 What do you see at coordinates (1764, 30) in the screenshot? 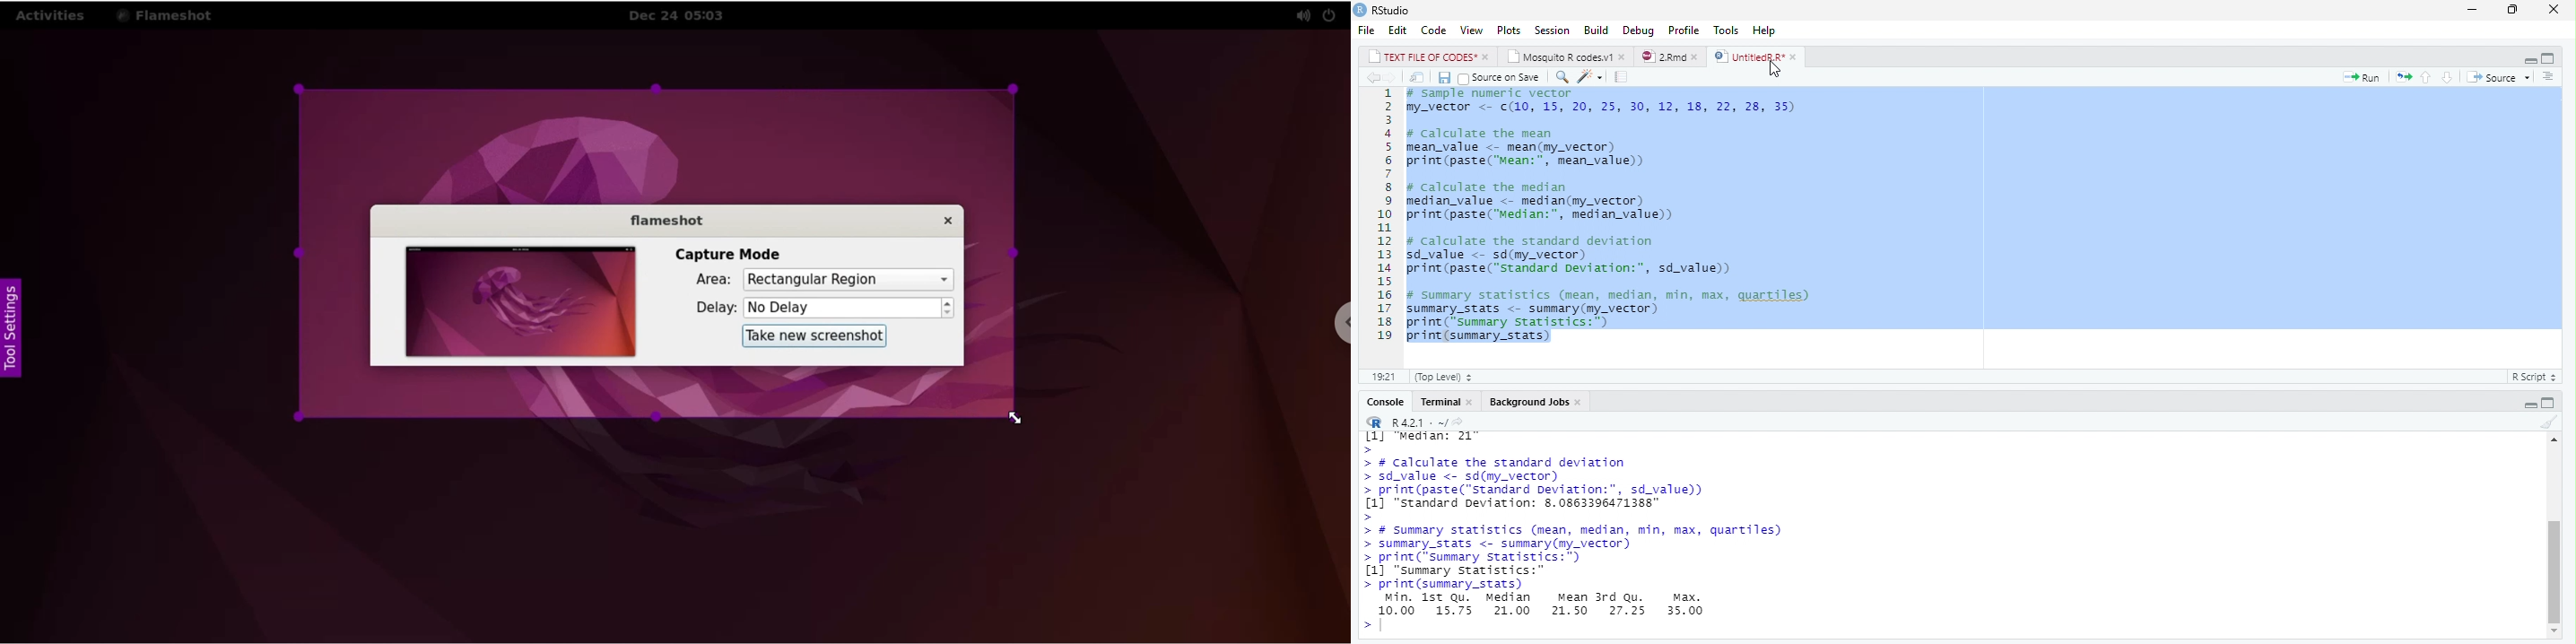
I see `help` at bounding box center [1764, 30].